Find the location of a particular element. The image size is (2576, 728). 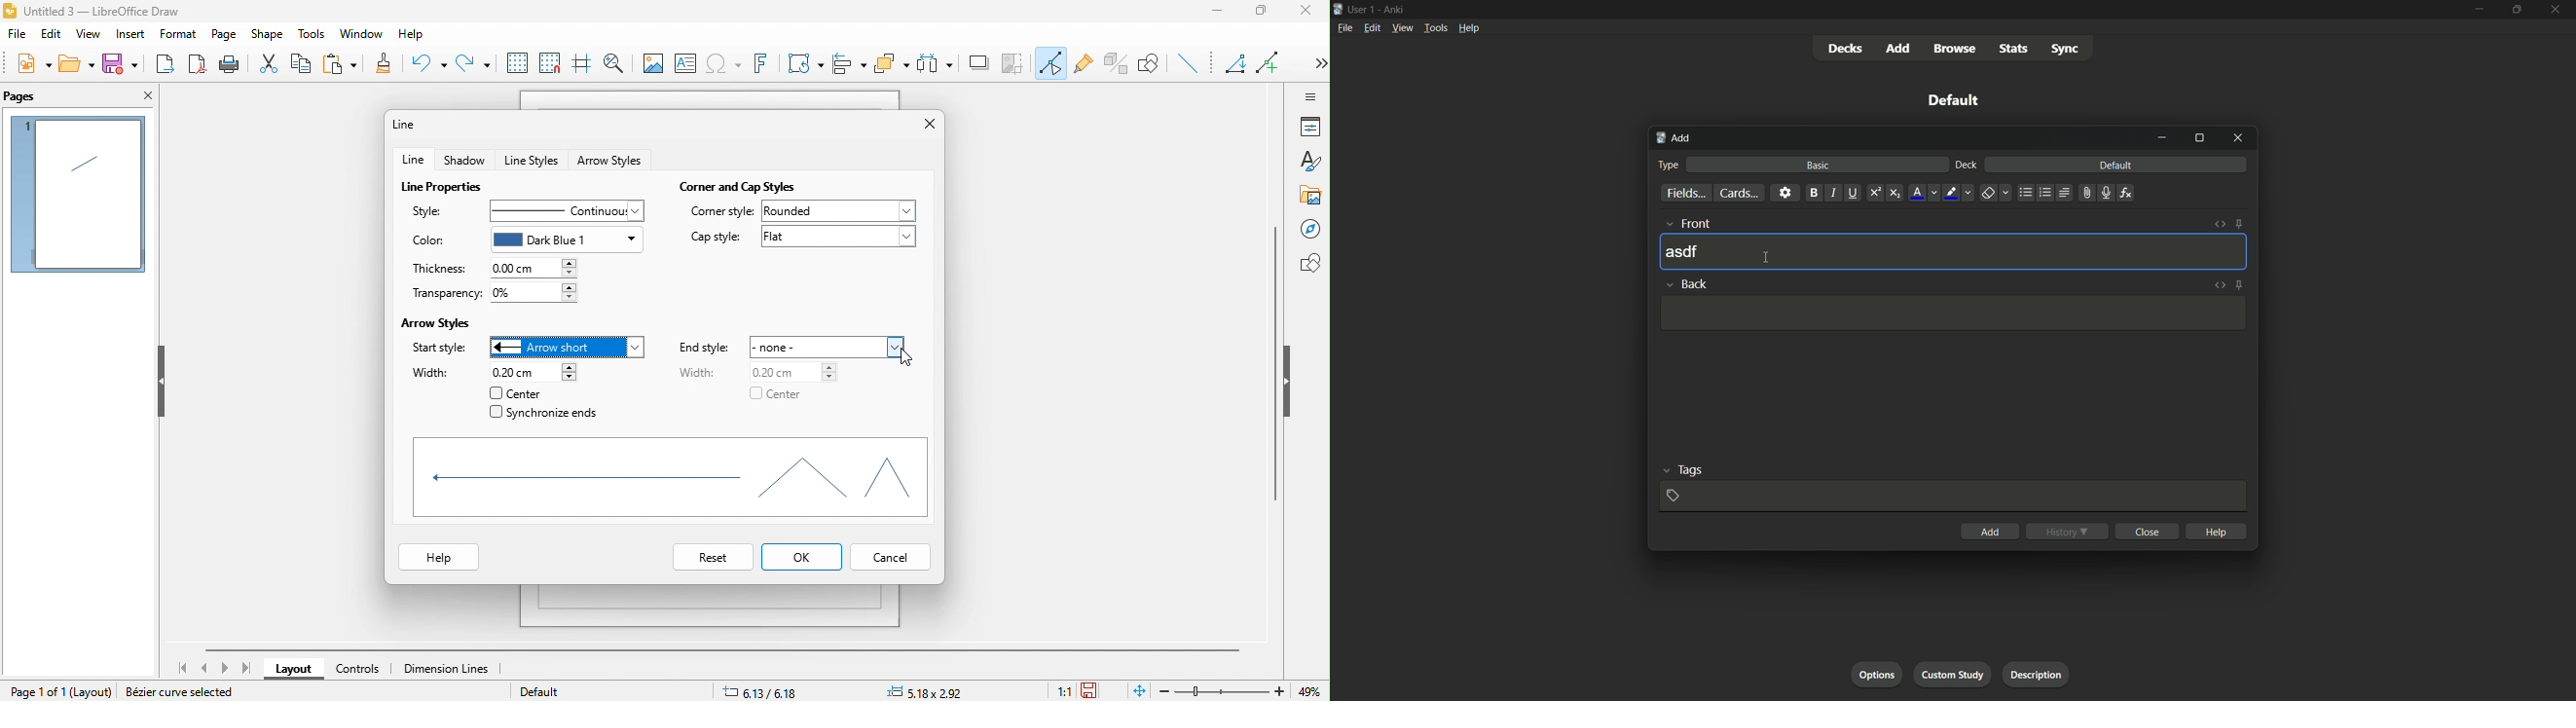

align object is located at coordinates (850, 65).